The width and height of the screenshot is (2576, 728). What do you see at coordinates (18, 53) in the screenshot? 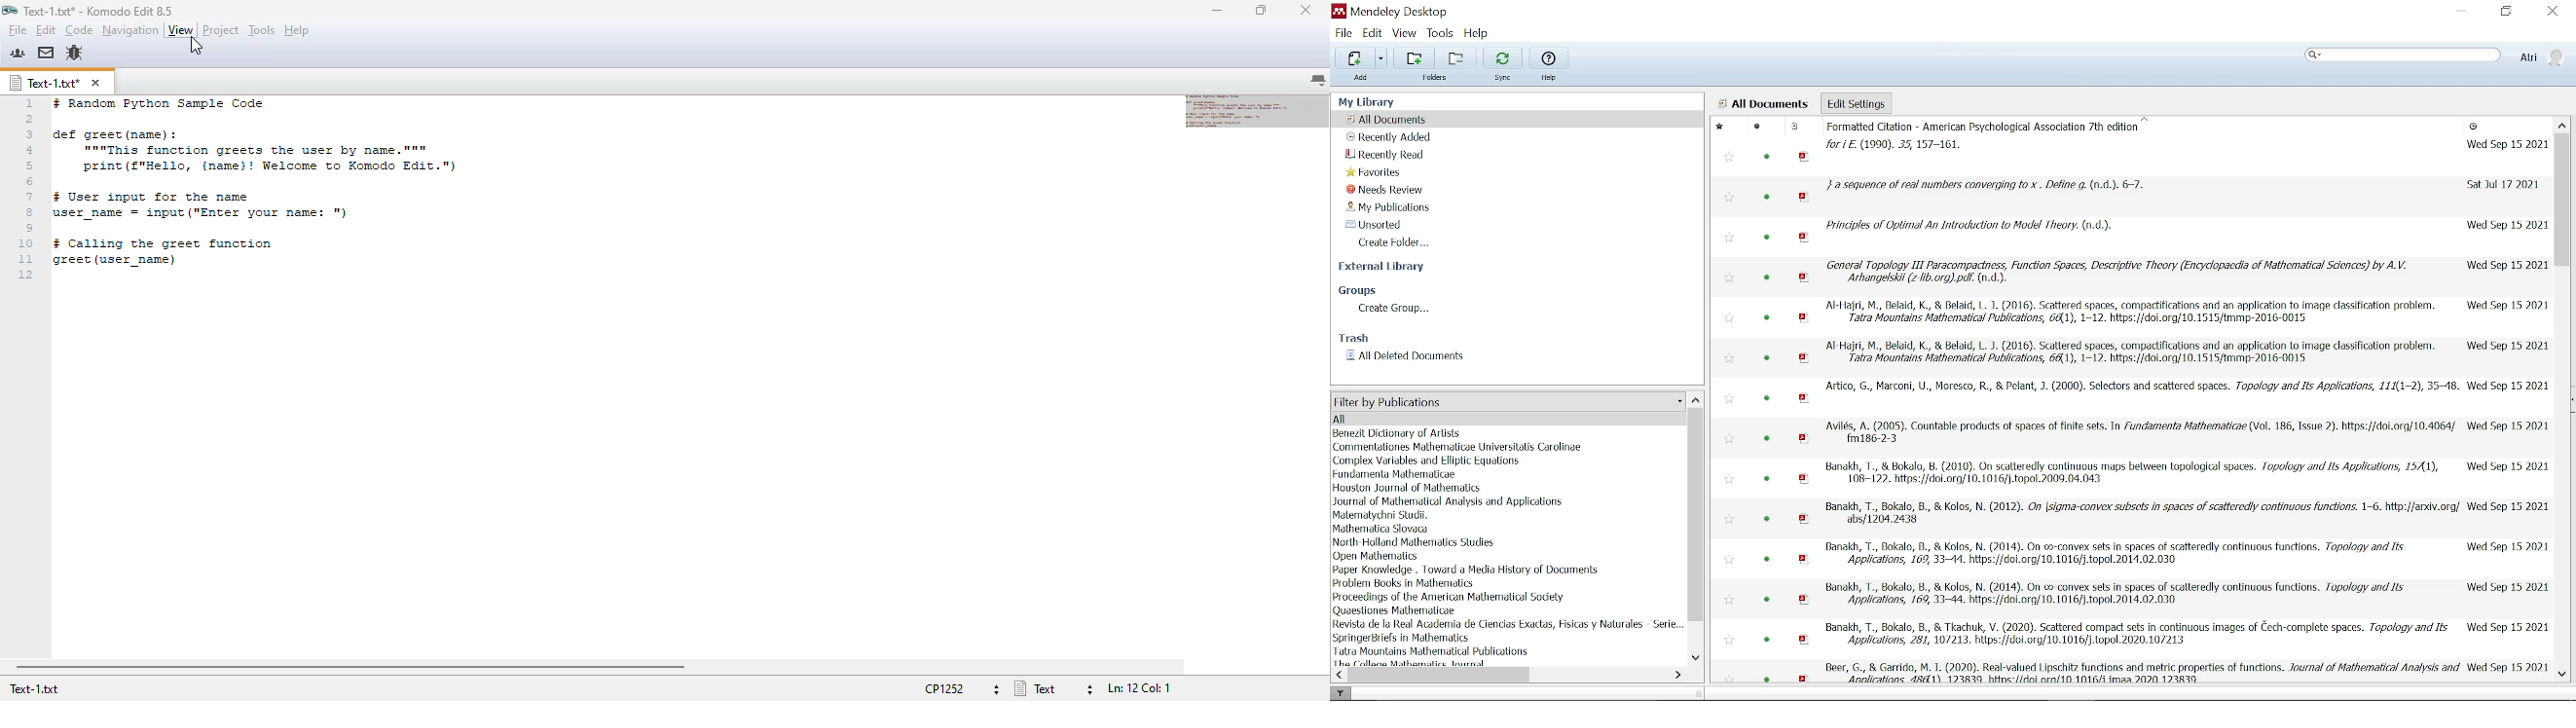
I see `komodo community` at bounding box center [18, 53].